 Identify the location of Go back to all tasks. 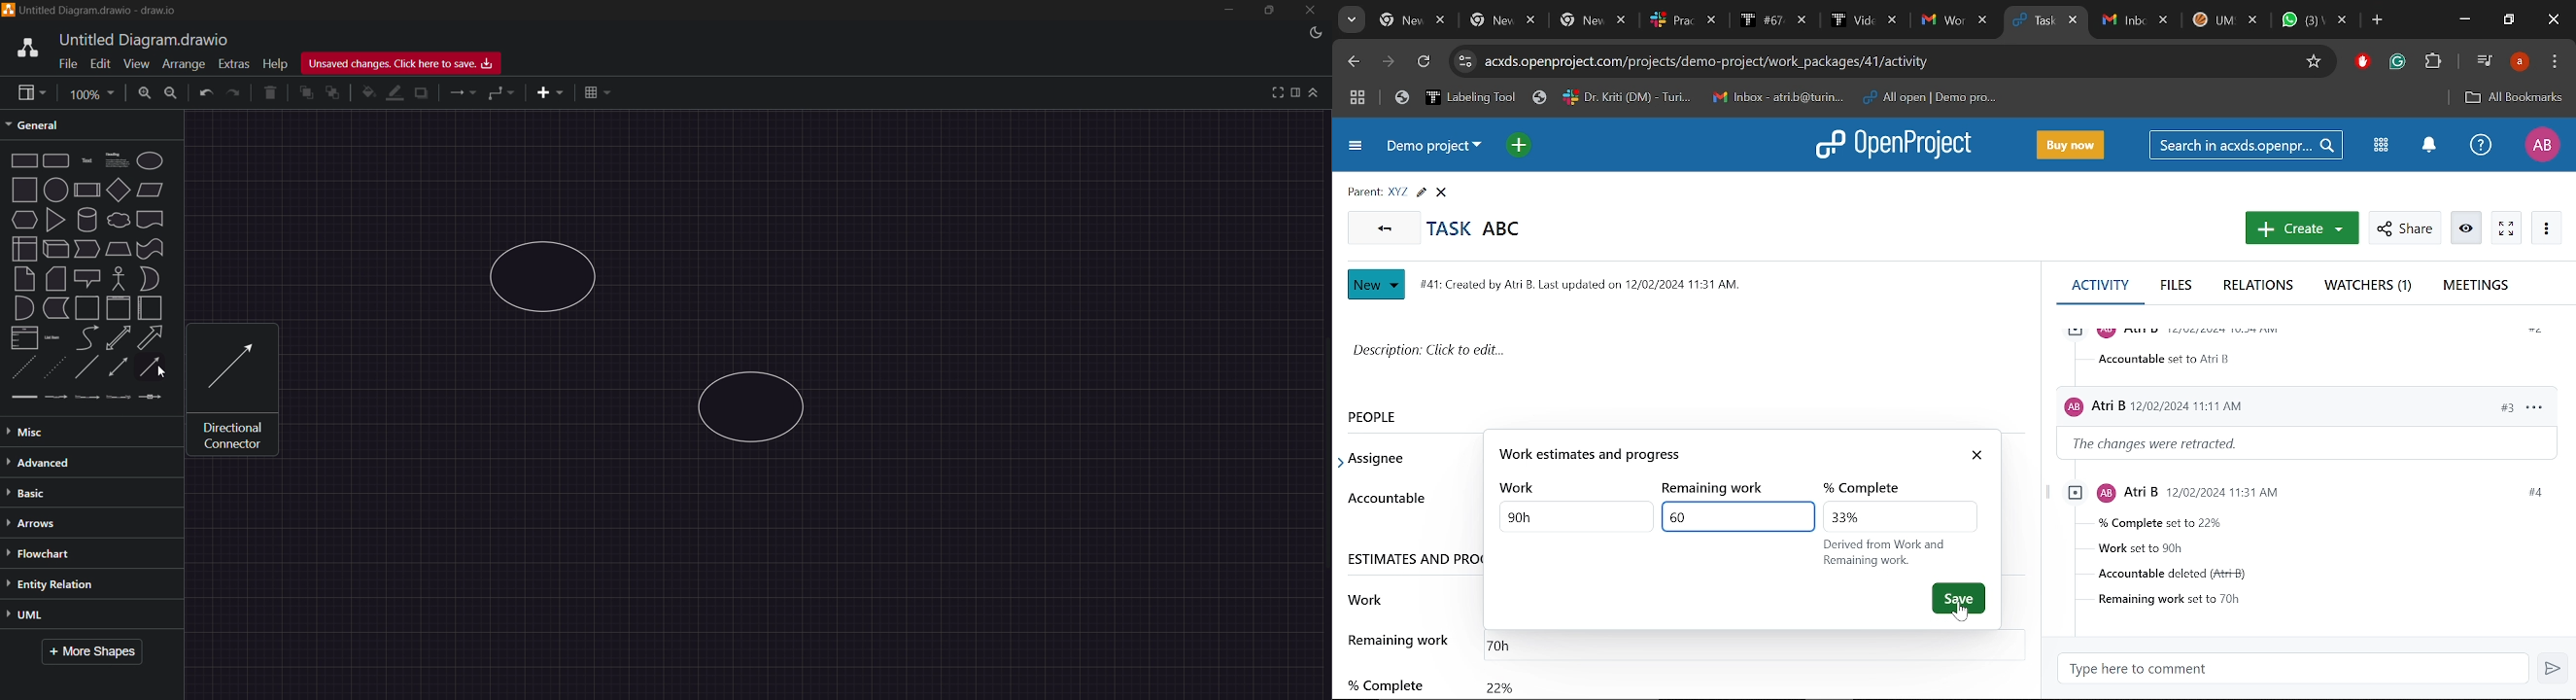
(1385, 228).